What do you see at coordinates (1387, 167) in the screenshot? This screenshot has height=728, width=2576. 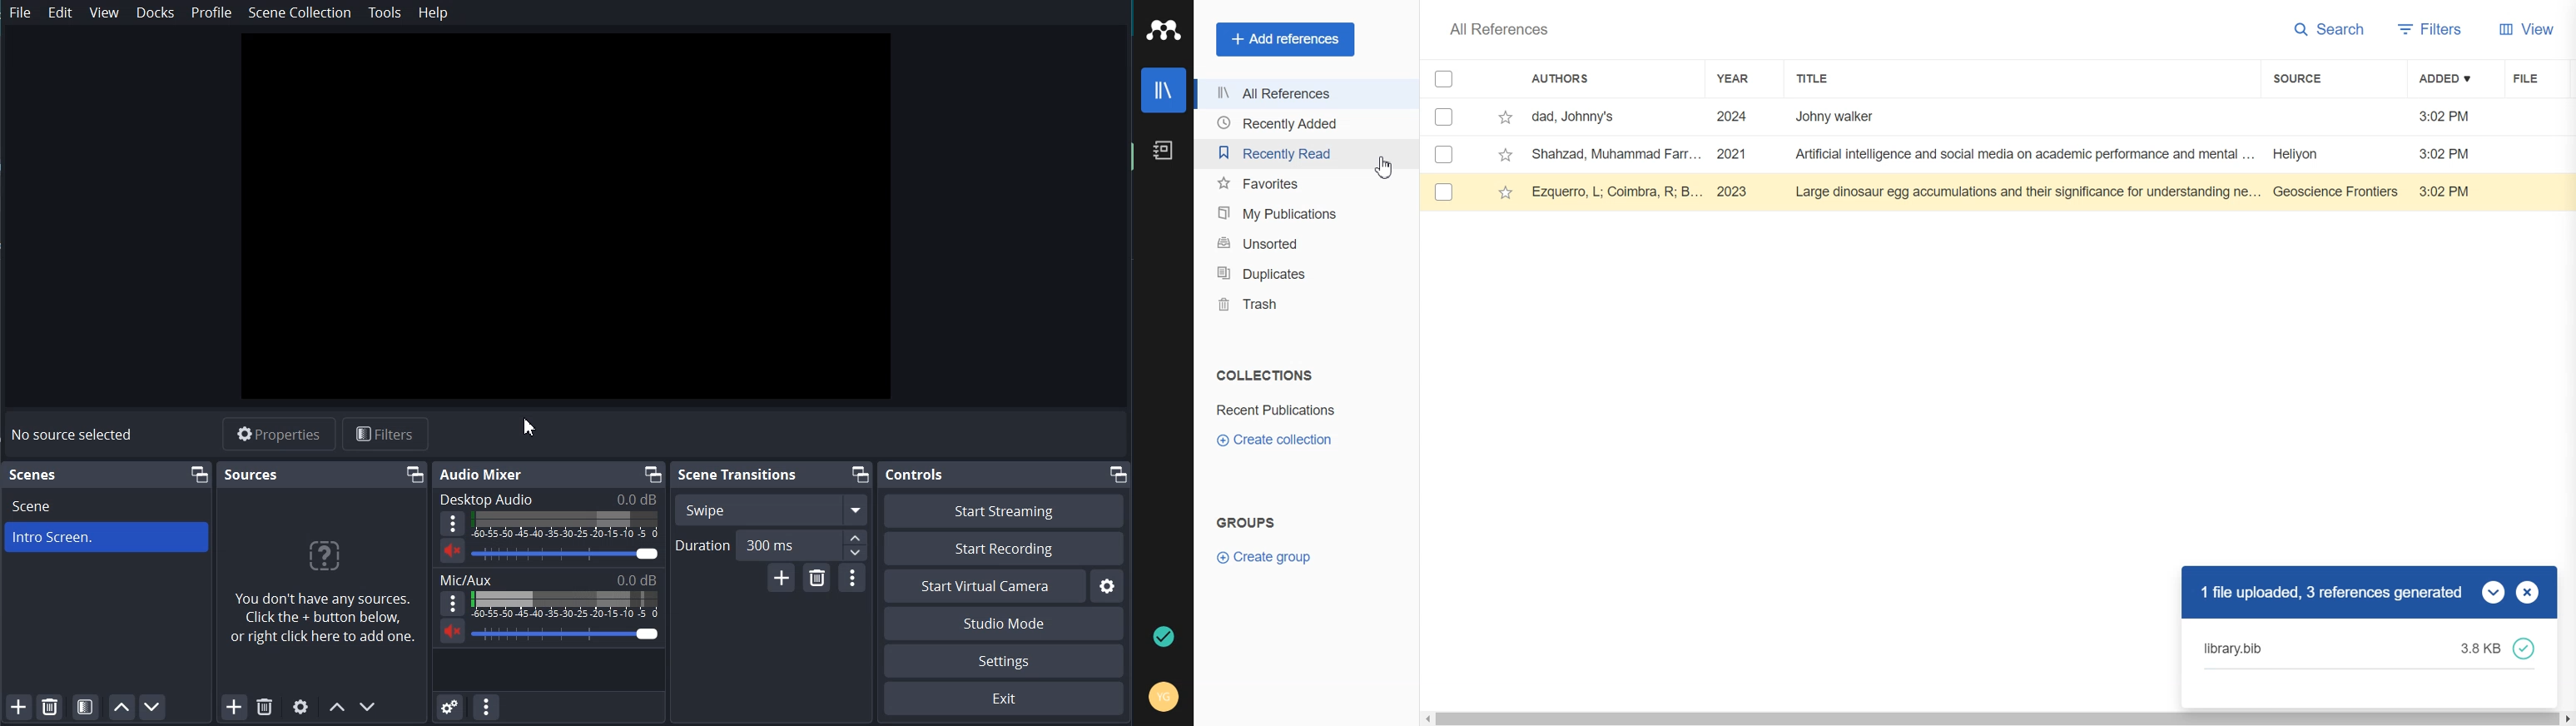 I see `Cursor` at bounding box center [1387, 167].